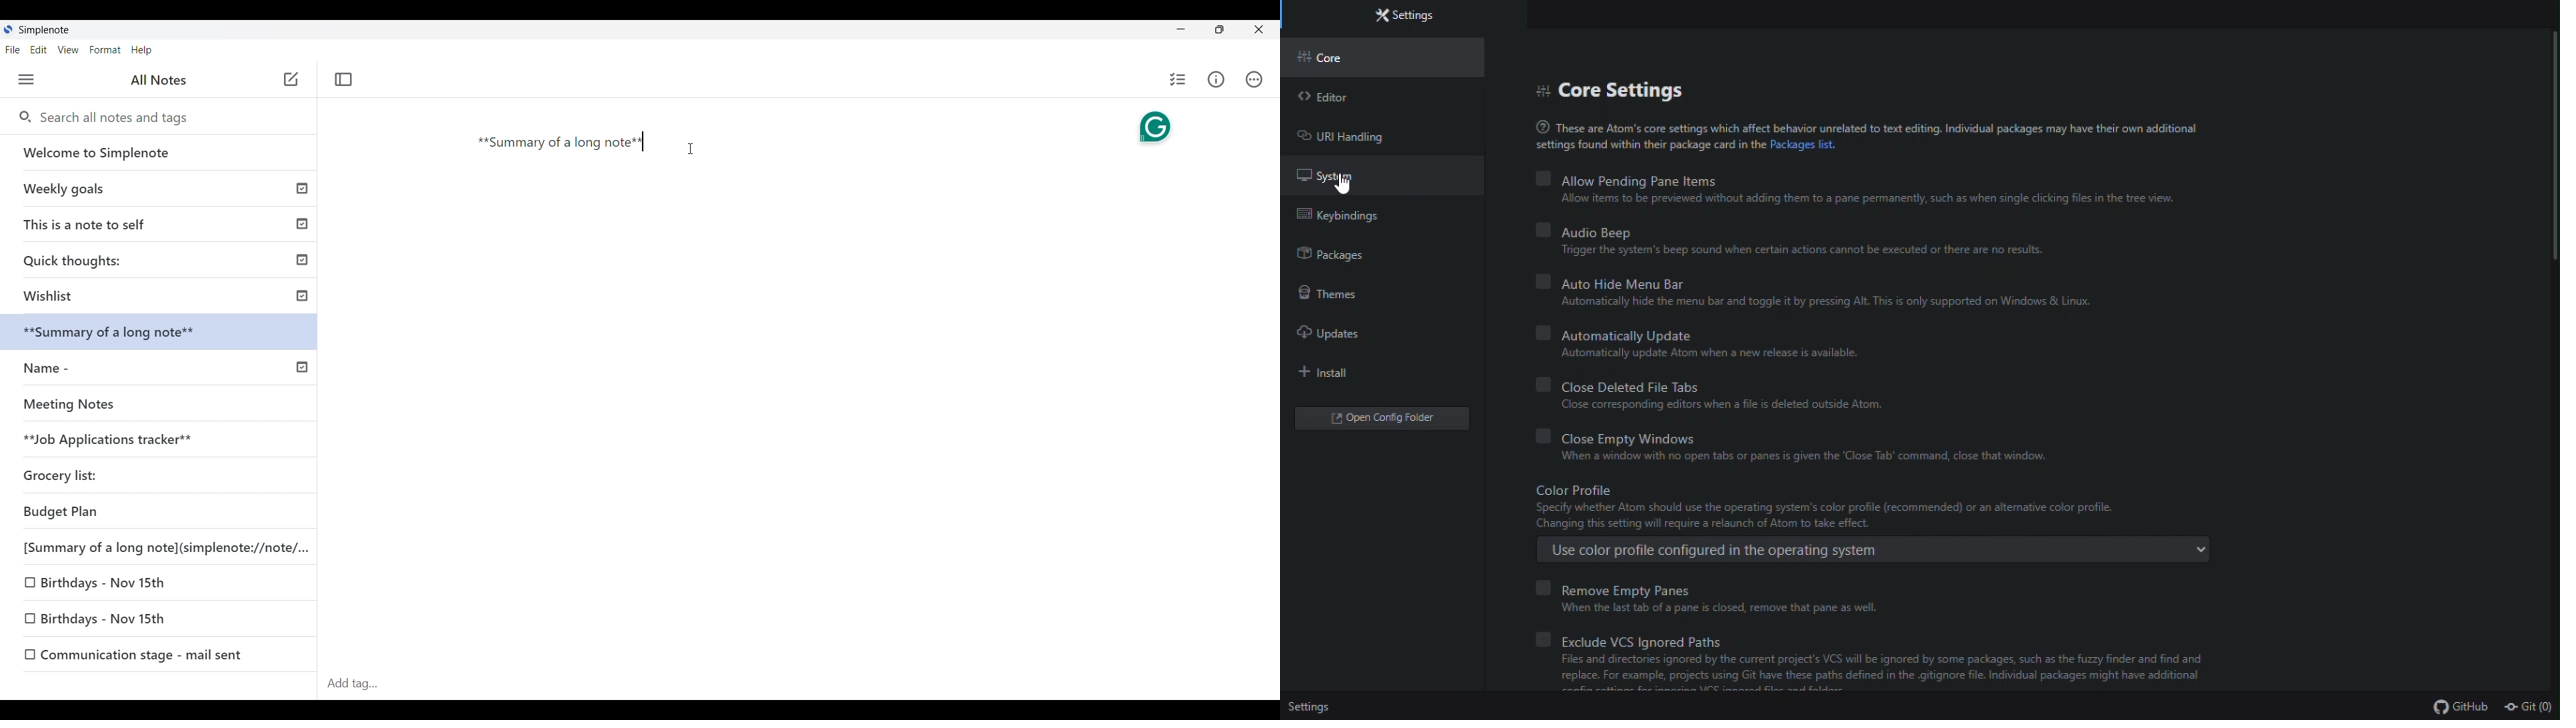 The height and width of the screenshot is (728, 2576). Describe the element at coordinates (561, 143) in the screenshot. I see `Summary of a long note` at that location.